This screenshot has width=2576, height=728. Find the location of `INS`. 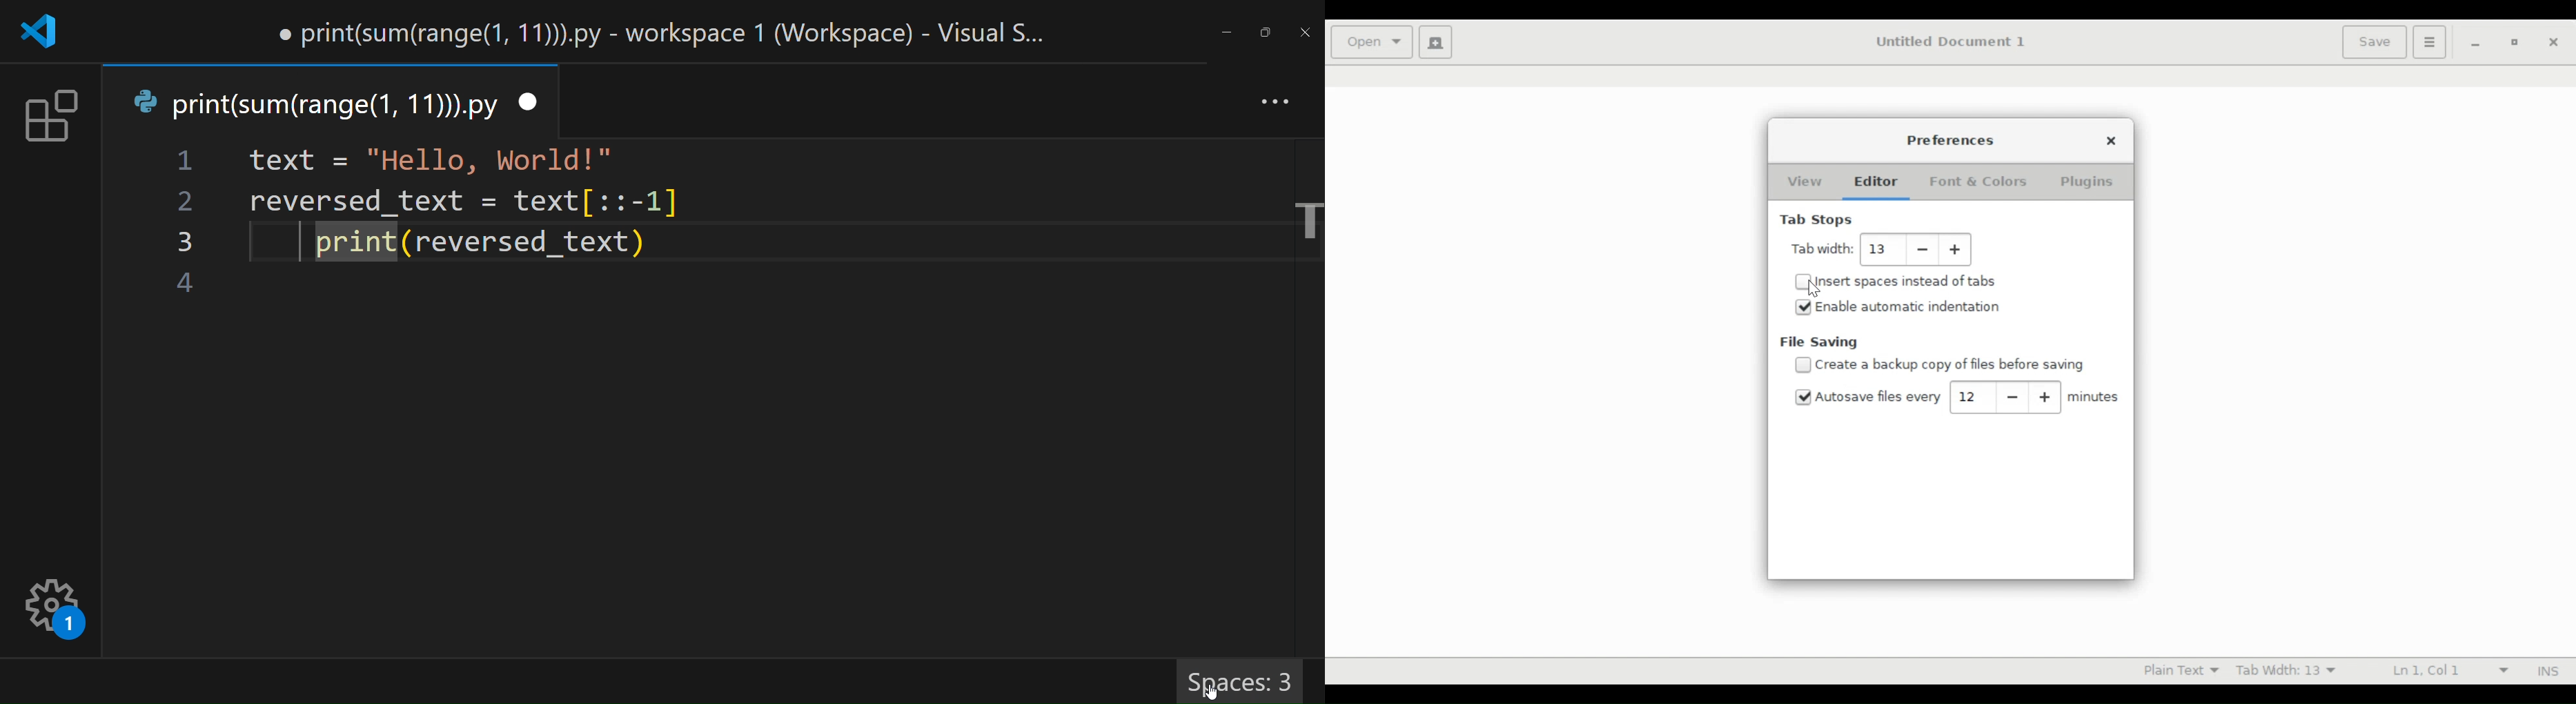

INS is located at coordinates (2548, 671).